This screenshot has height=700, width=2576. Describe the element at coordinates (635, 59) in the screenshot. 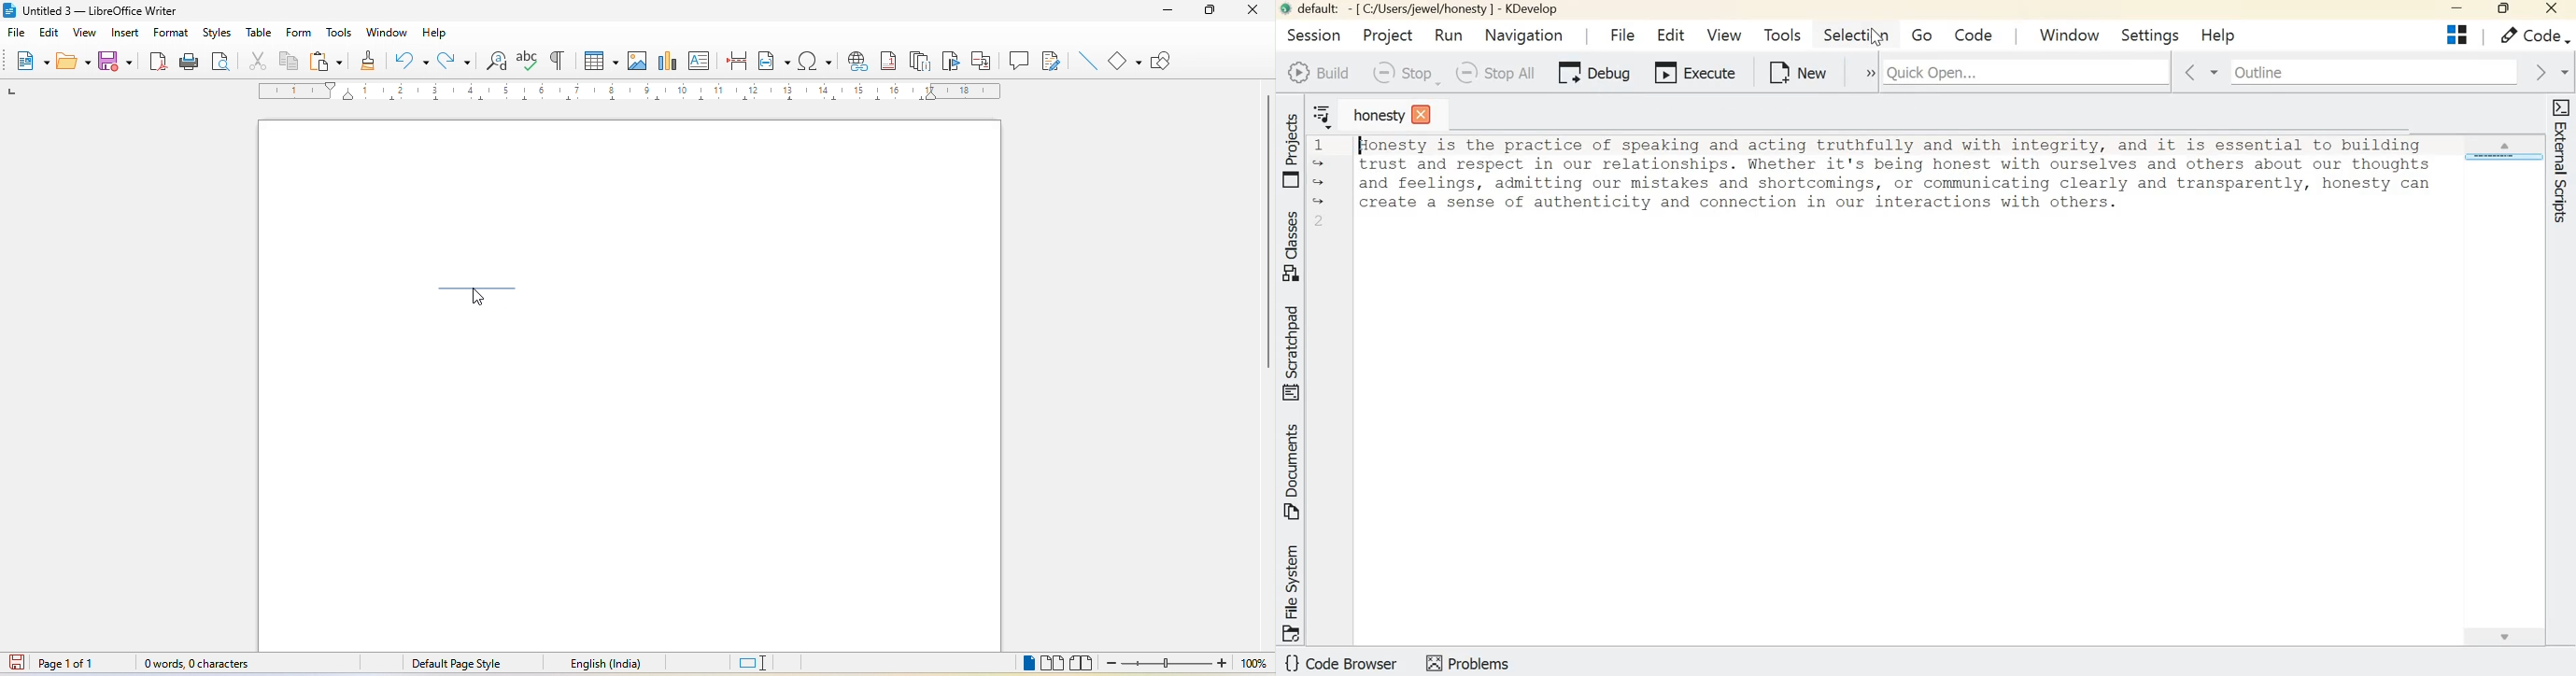

I see `image` at that location.